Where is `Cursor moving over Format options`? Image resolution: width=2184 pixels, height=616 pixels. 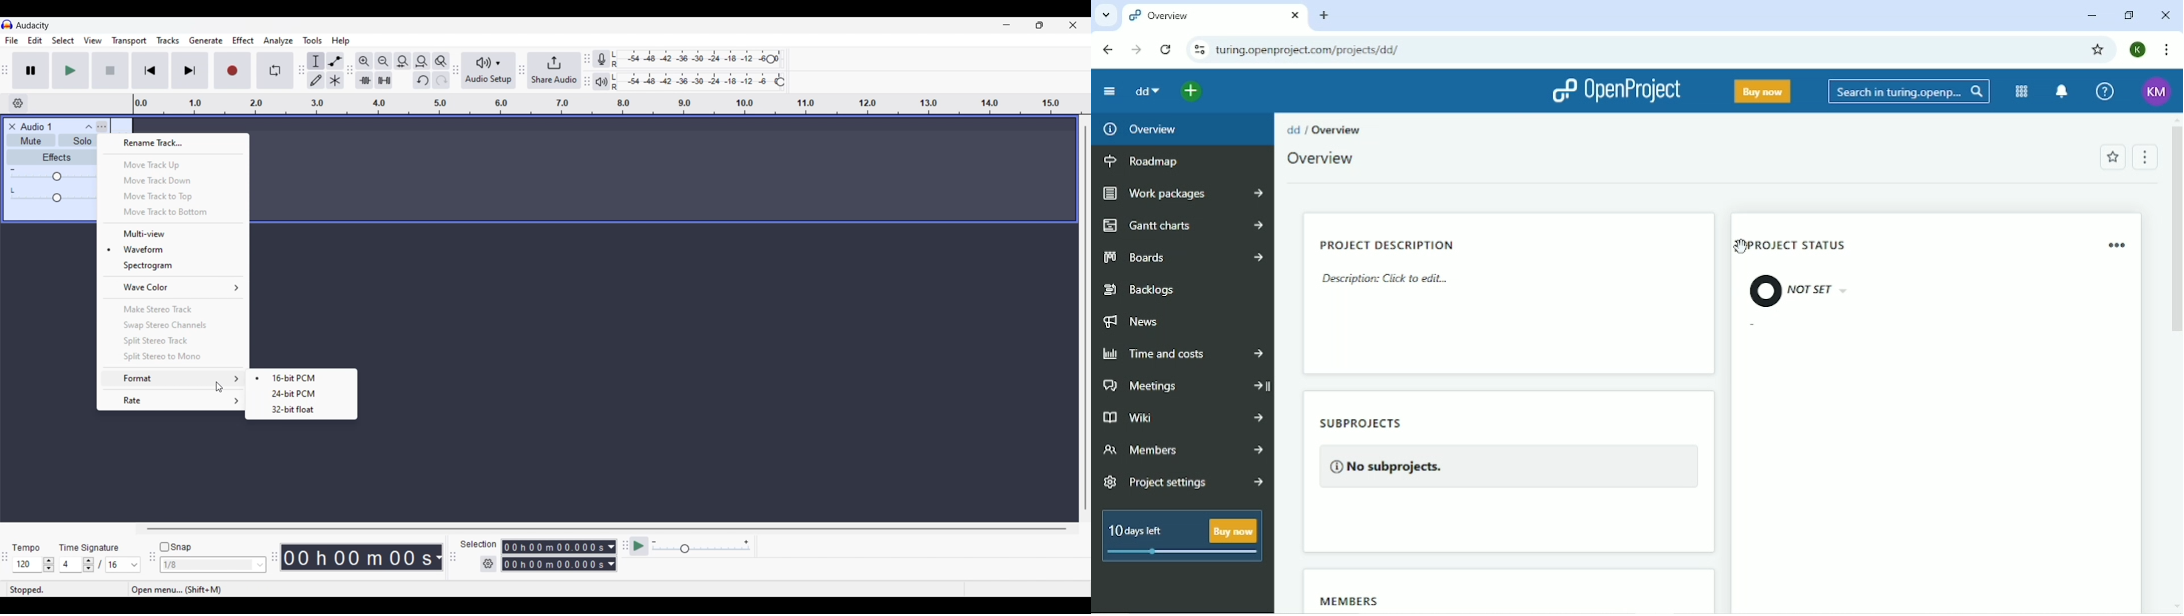 Cursor moving over Format options is located at coordinates (219, 387).